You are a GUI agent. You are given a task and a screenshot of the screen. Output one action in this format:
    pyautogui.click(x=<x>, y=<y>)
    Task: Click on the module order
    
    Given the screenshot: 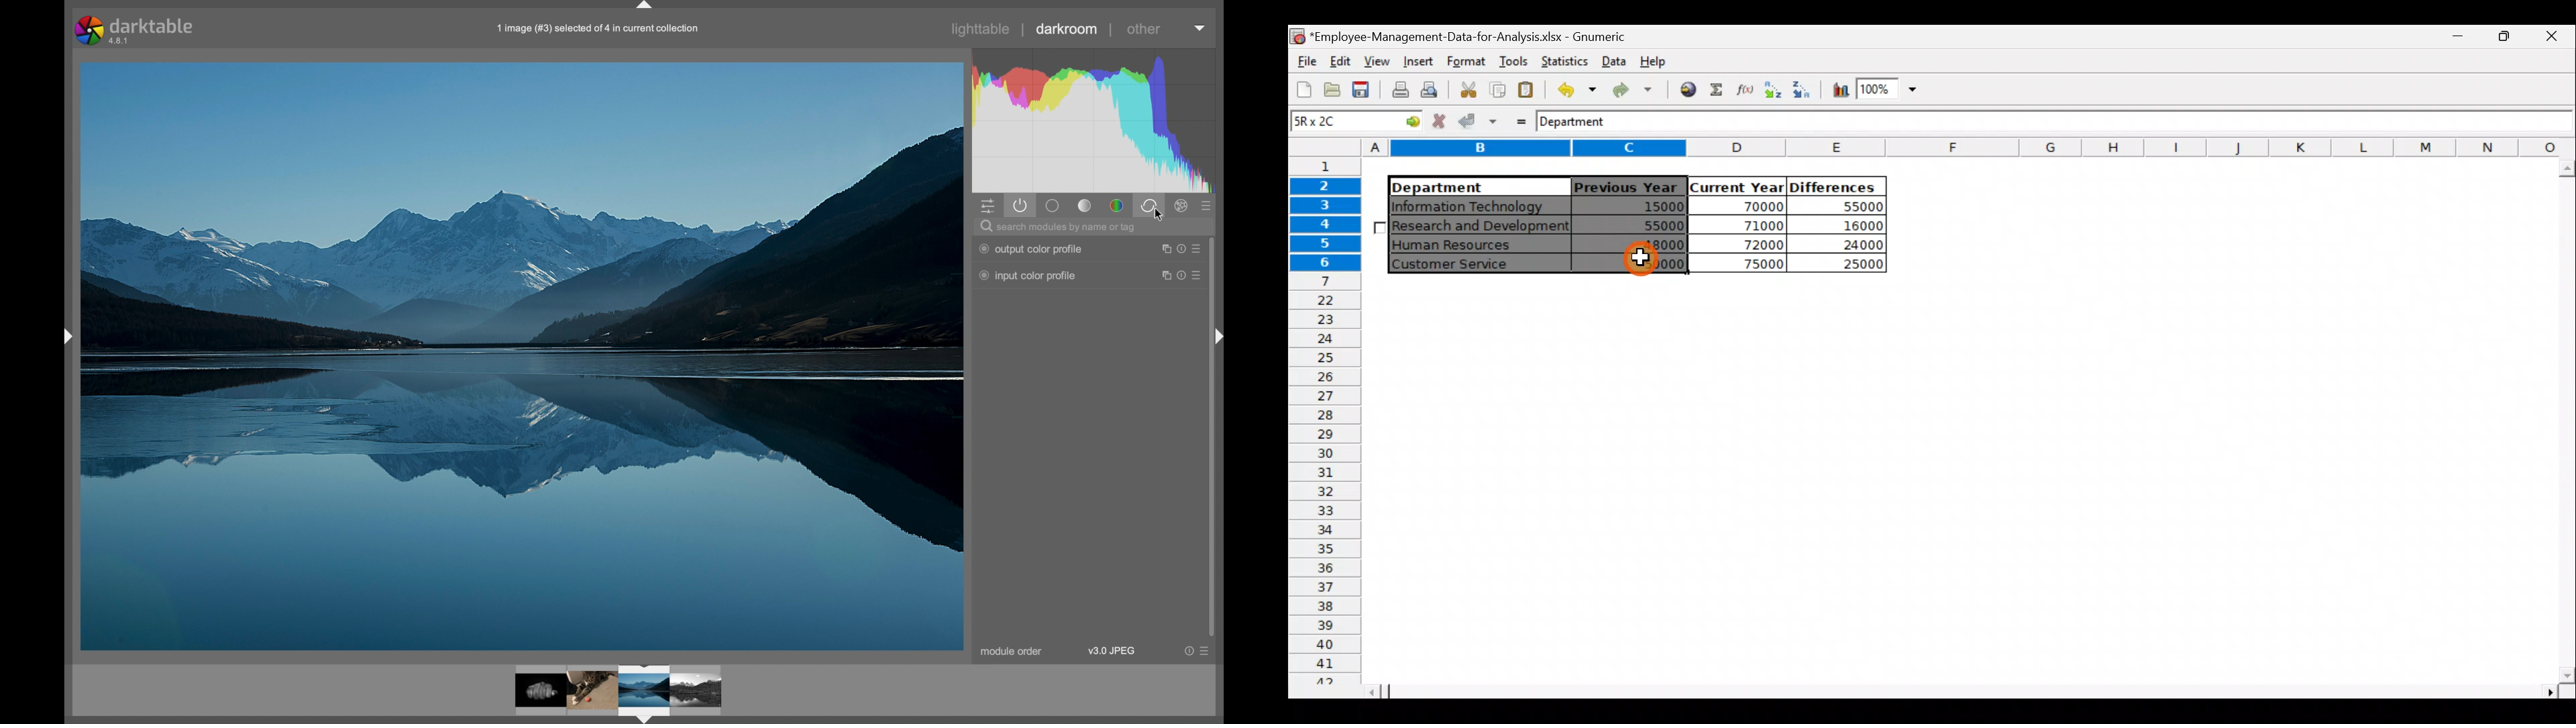 What is the action you would take?
    pyautogui.click(x=1013, y=652)
    